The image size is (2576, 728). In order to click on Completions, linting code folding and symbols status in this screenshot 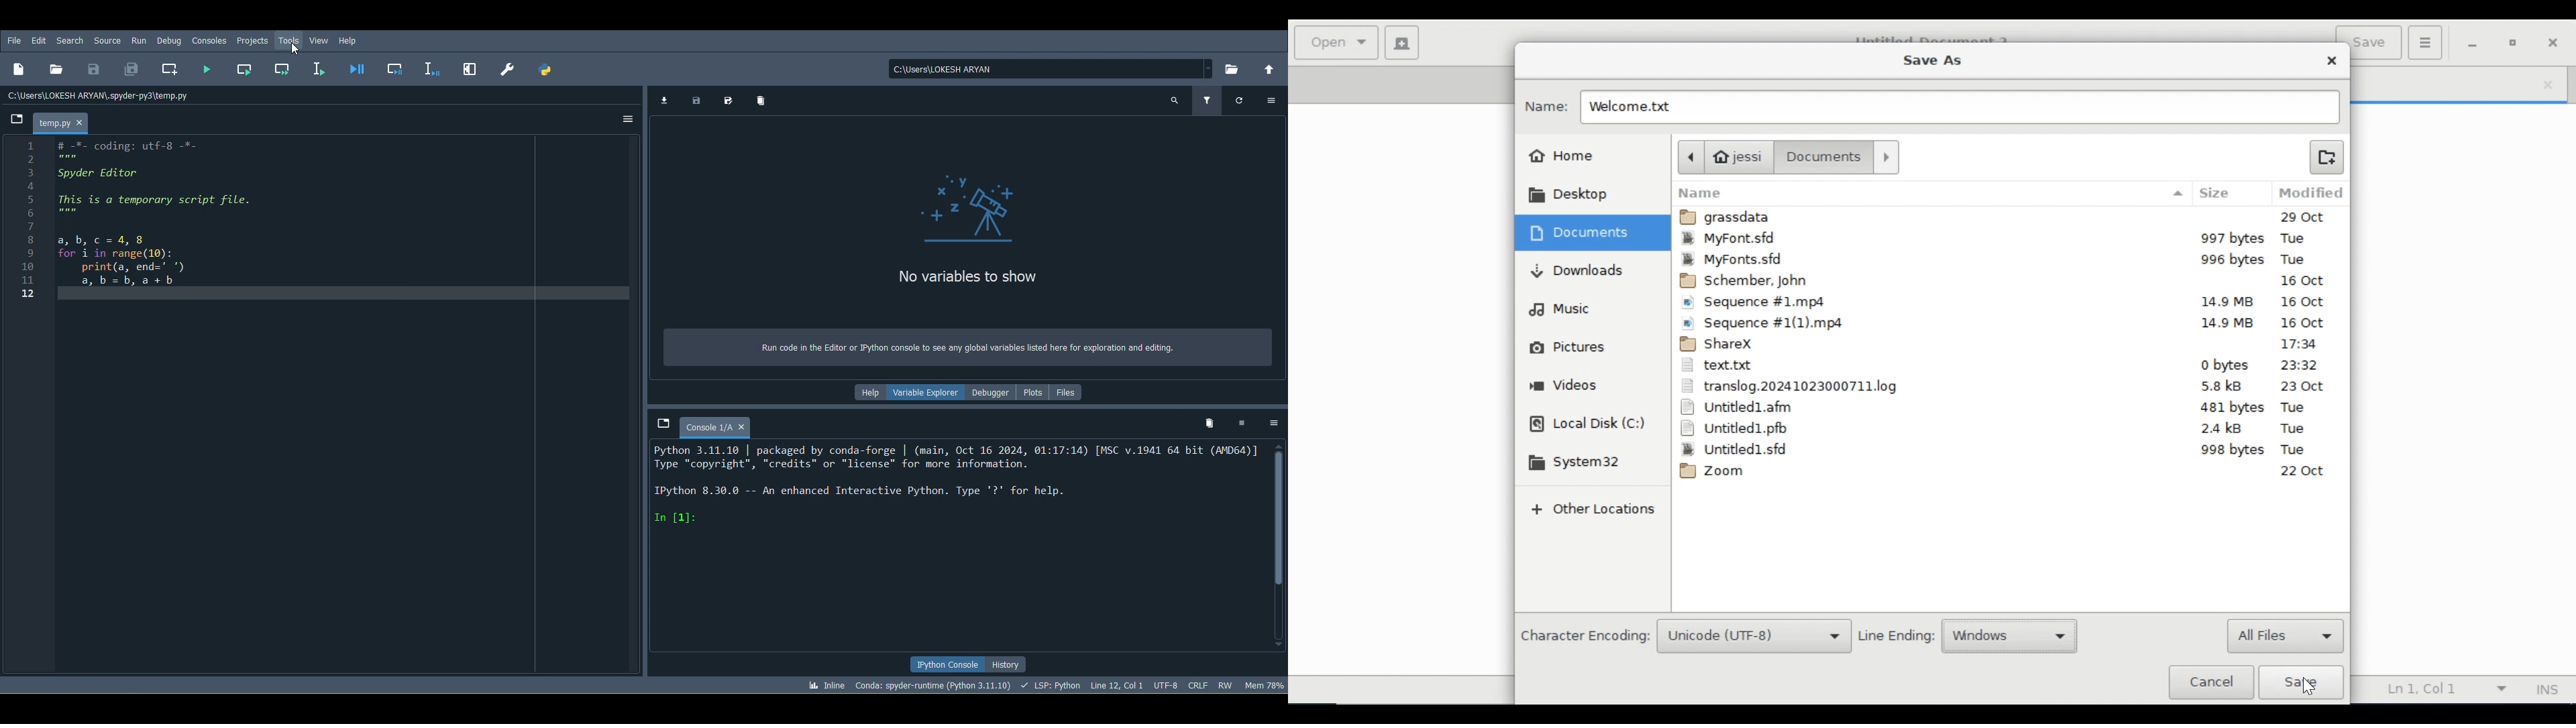, I will do `click(1051, 684)`.